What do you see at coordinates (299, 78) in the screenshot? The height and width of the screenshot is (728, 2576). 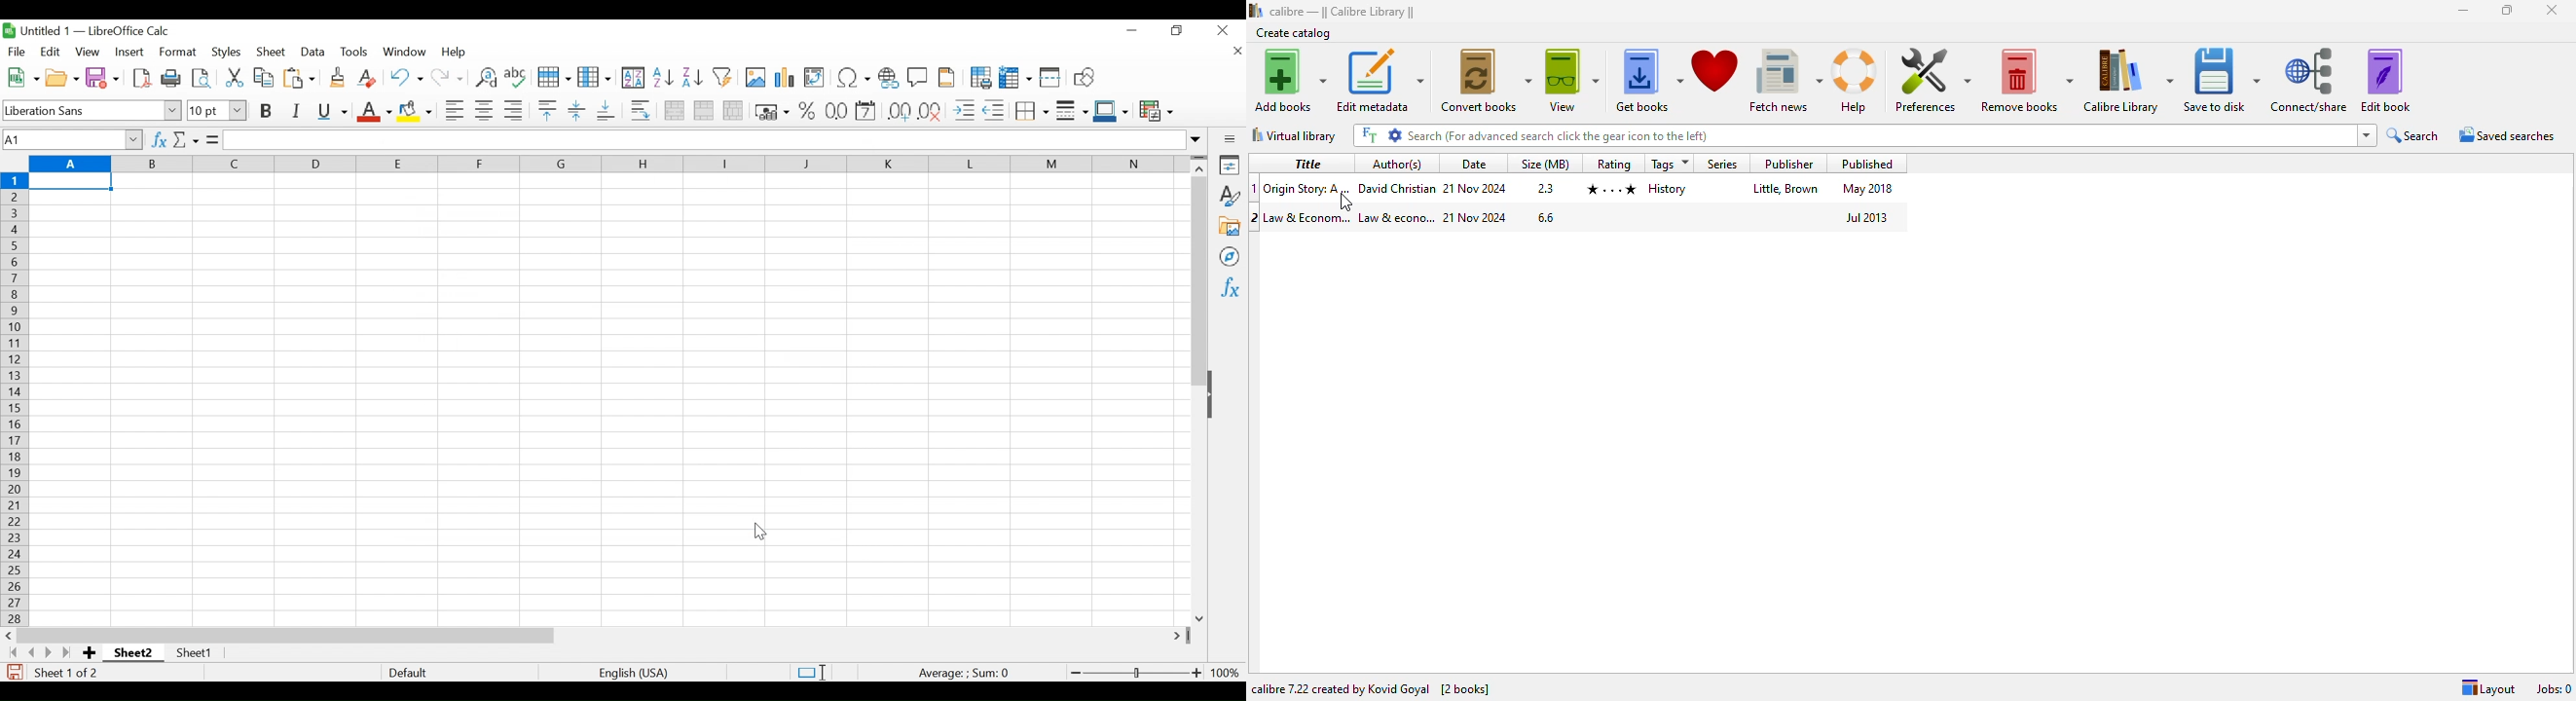 I see `Paste` at bounding box center [299, 78].